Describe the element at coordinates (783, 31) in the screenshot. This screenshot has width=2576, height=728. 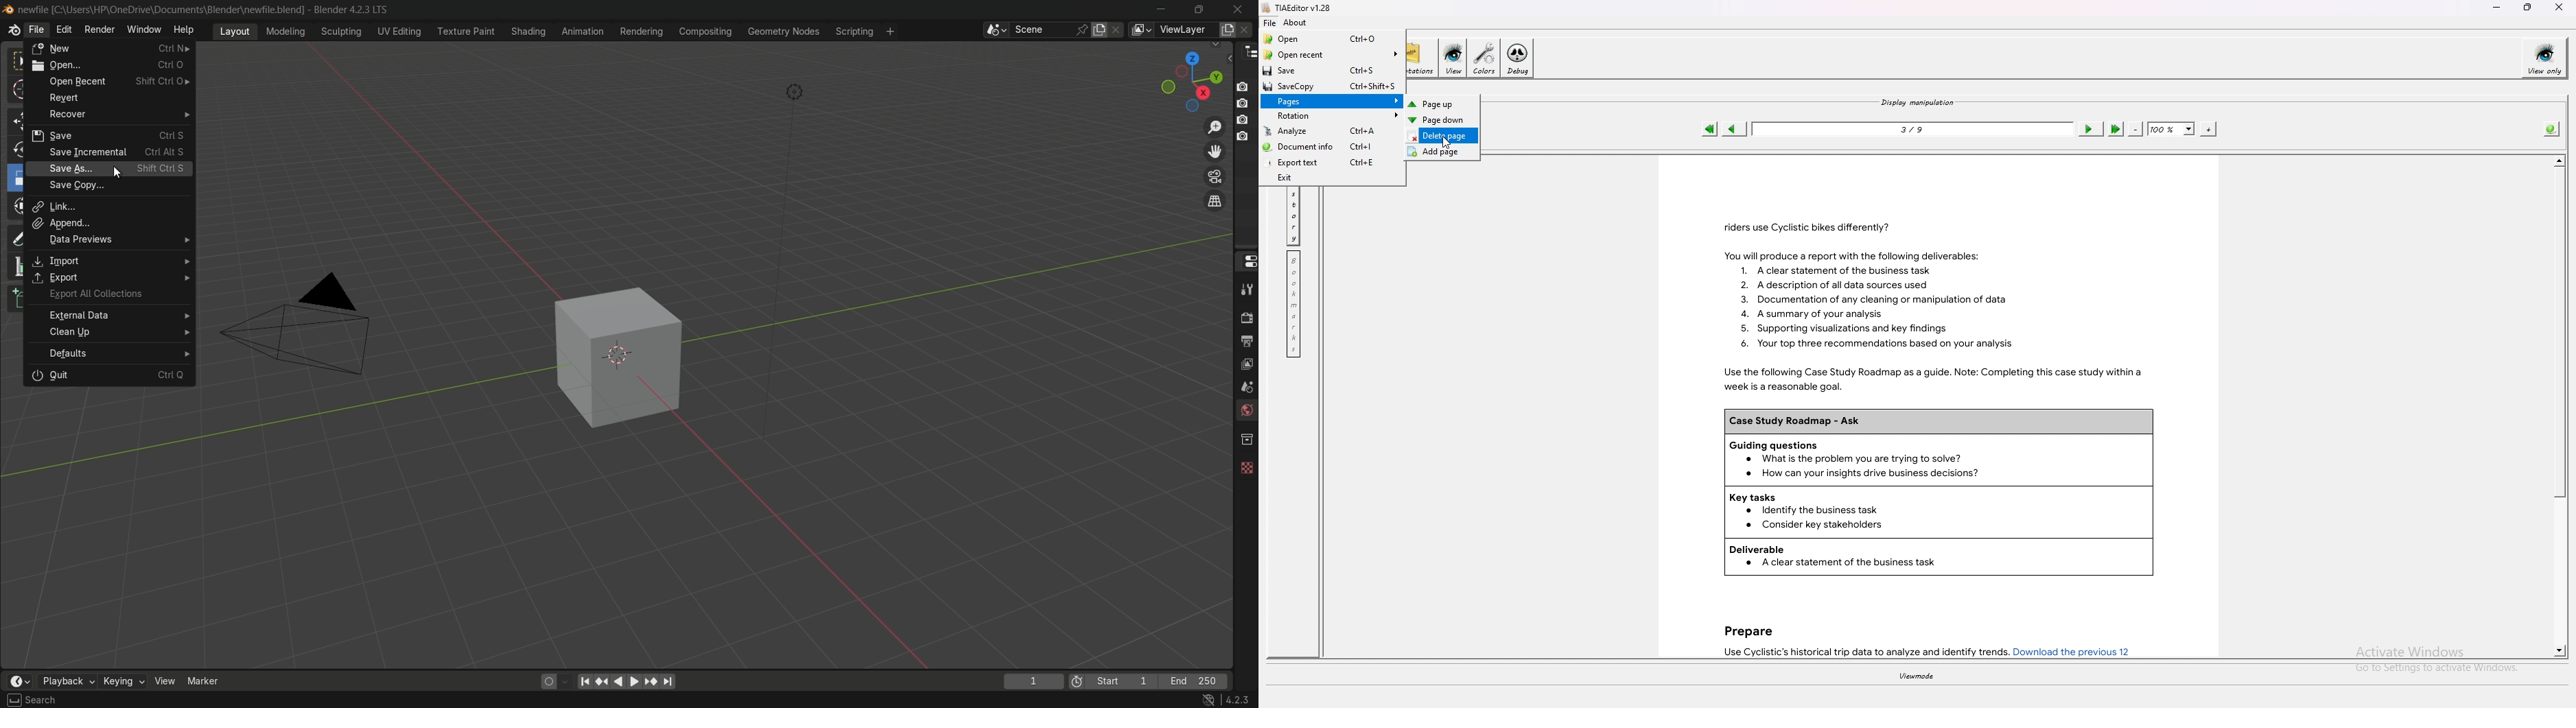
I see `geometry nodes menu` at that location.